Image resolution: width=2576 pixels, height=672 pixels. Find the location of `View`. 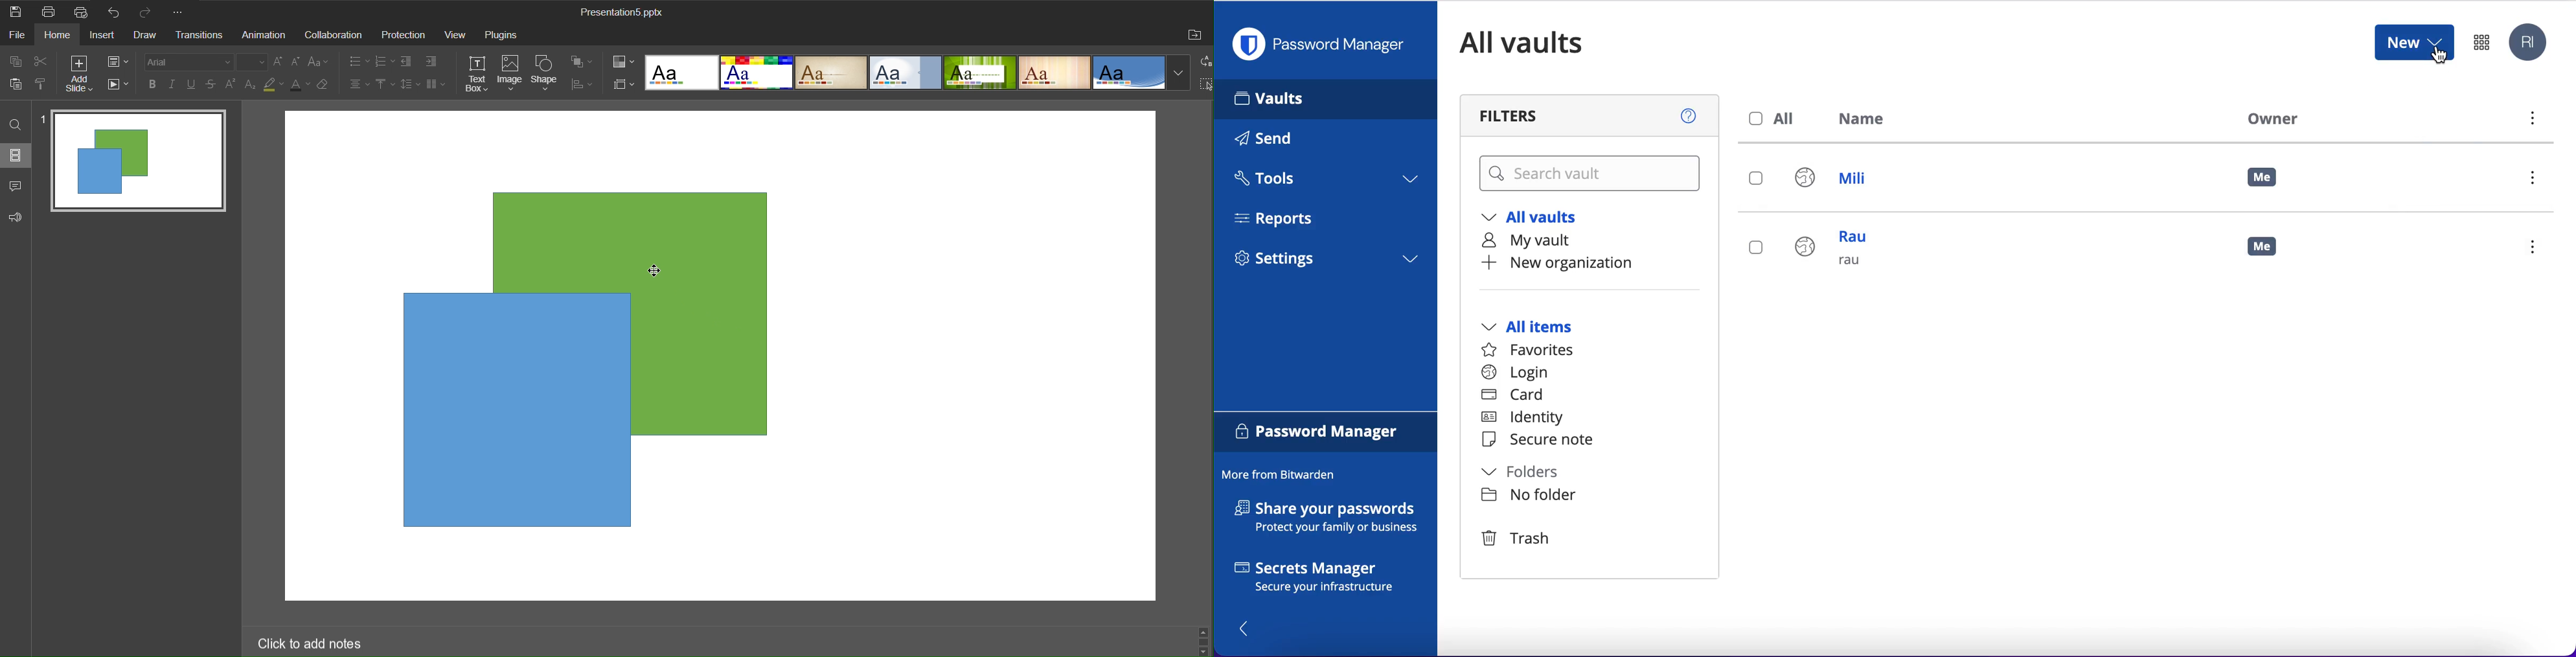

View is located at coordinates (457, 35).